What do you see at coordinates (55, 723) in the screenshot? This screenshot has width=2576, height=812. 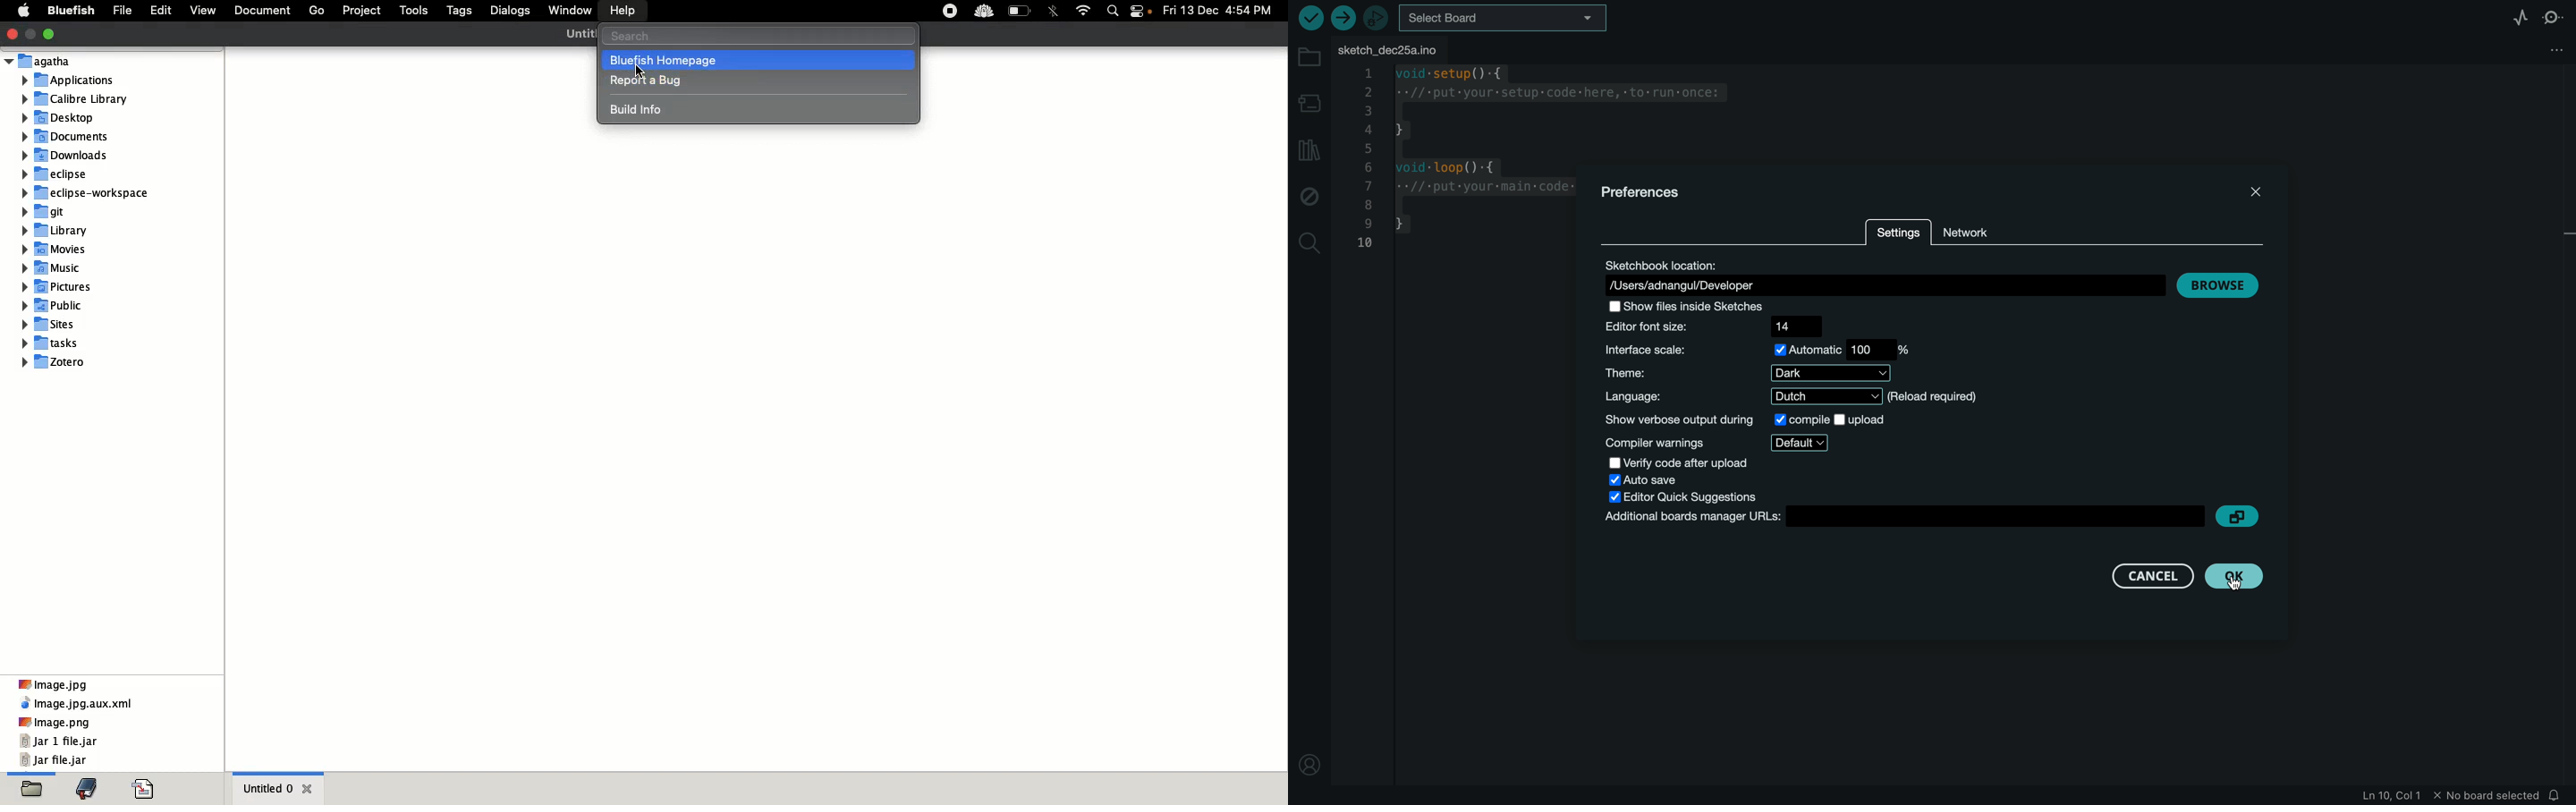 I see `Image` at bounding box center [55, 723].